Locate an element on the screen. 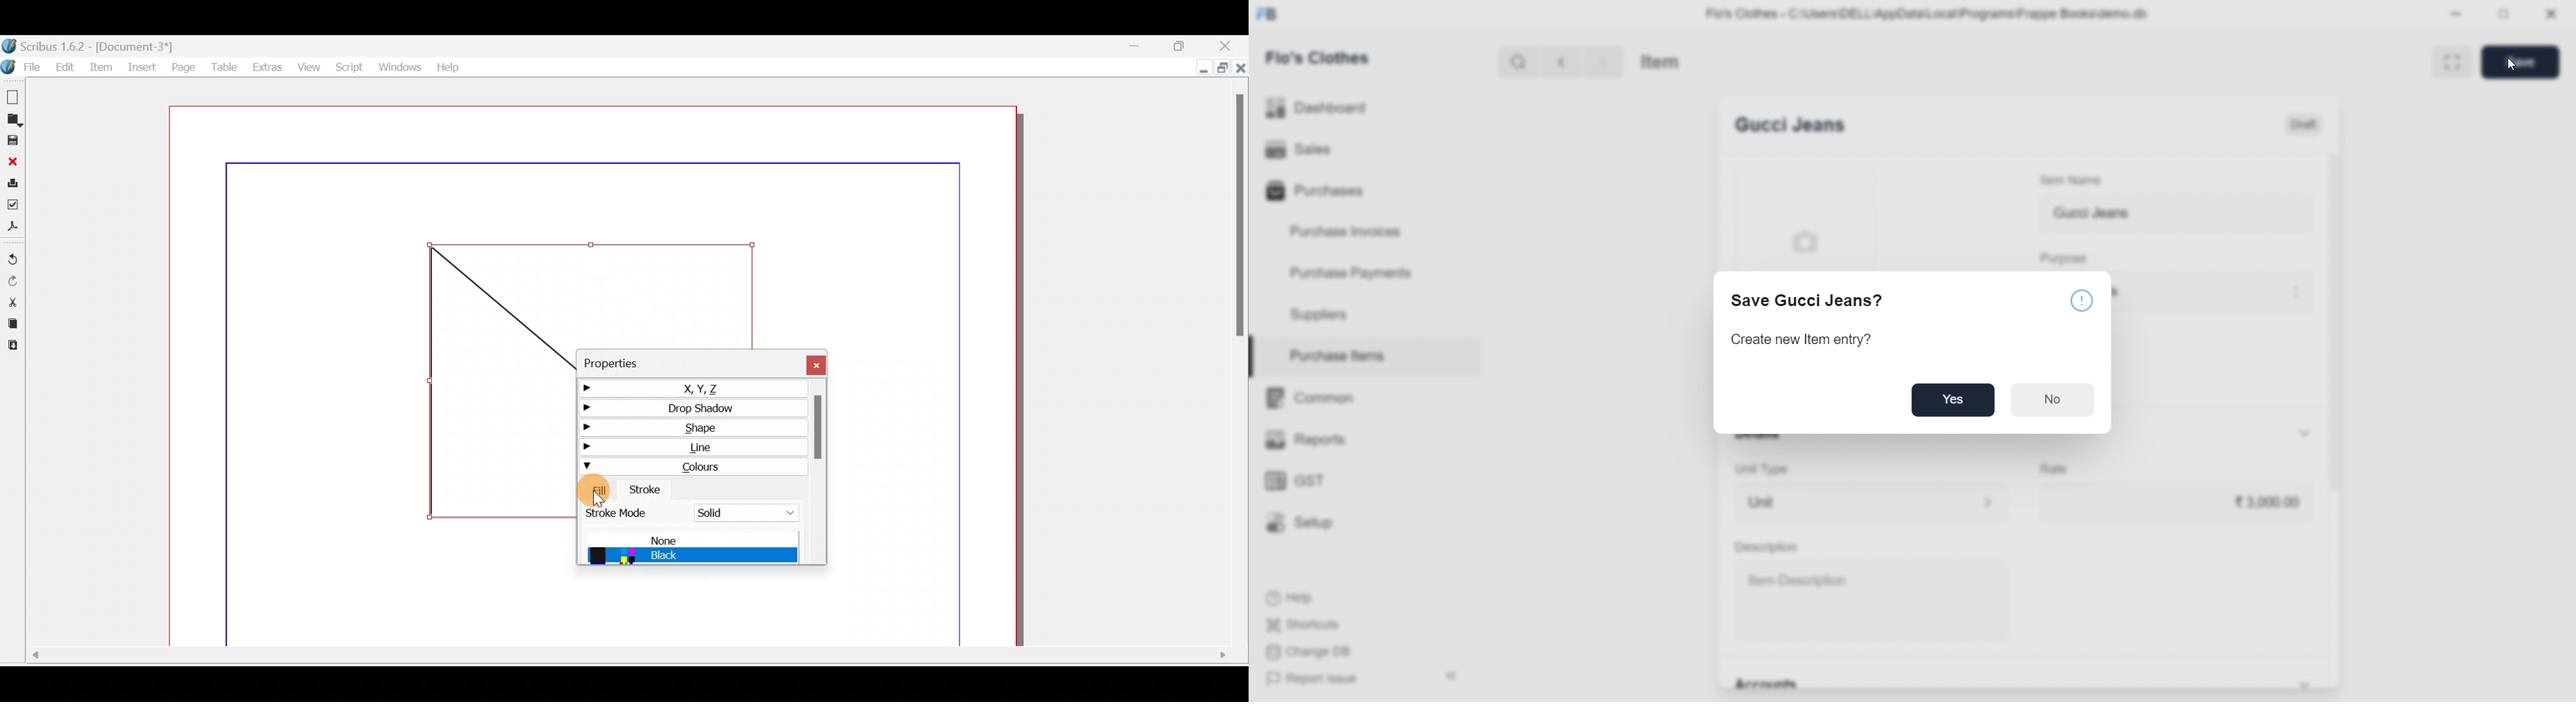 The width and height of the screenshot is (2576, 728). X,Y,Z is located at coordinates (686, 386).